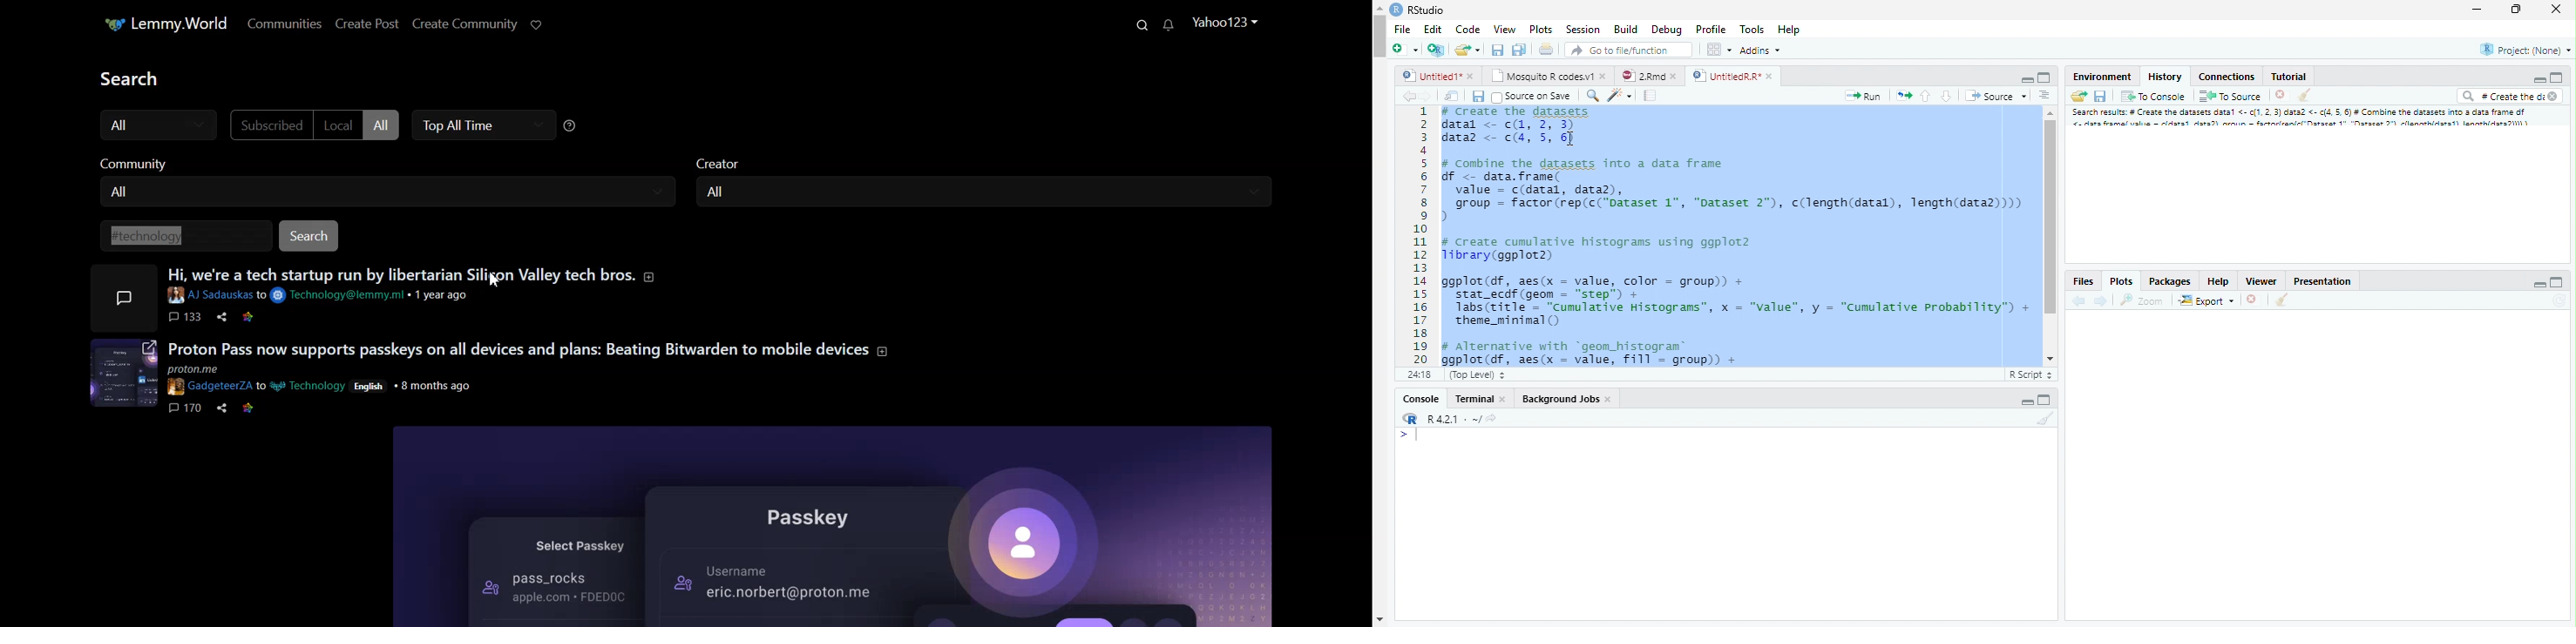 This screenshot has height=644, width=2576. I want to click on Scrollbar, so click(2049, 233).